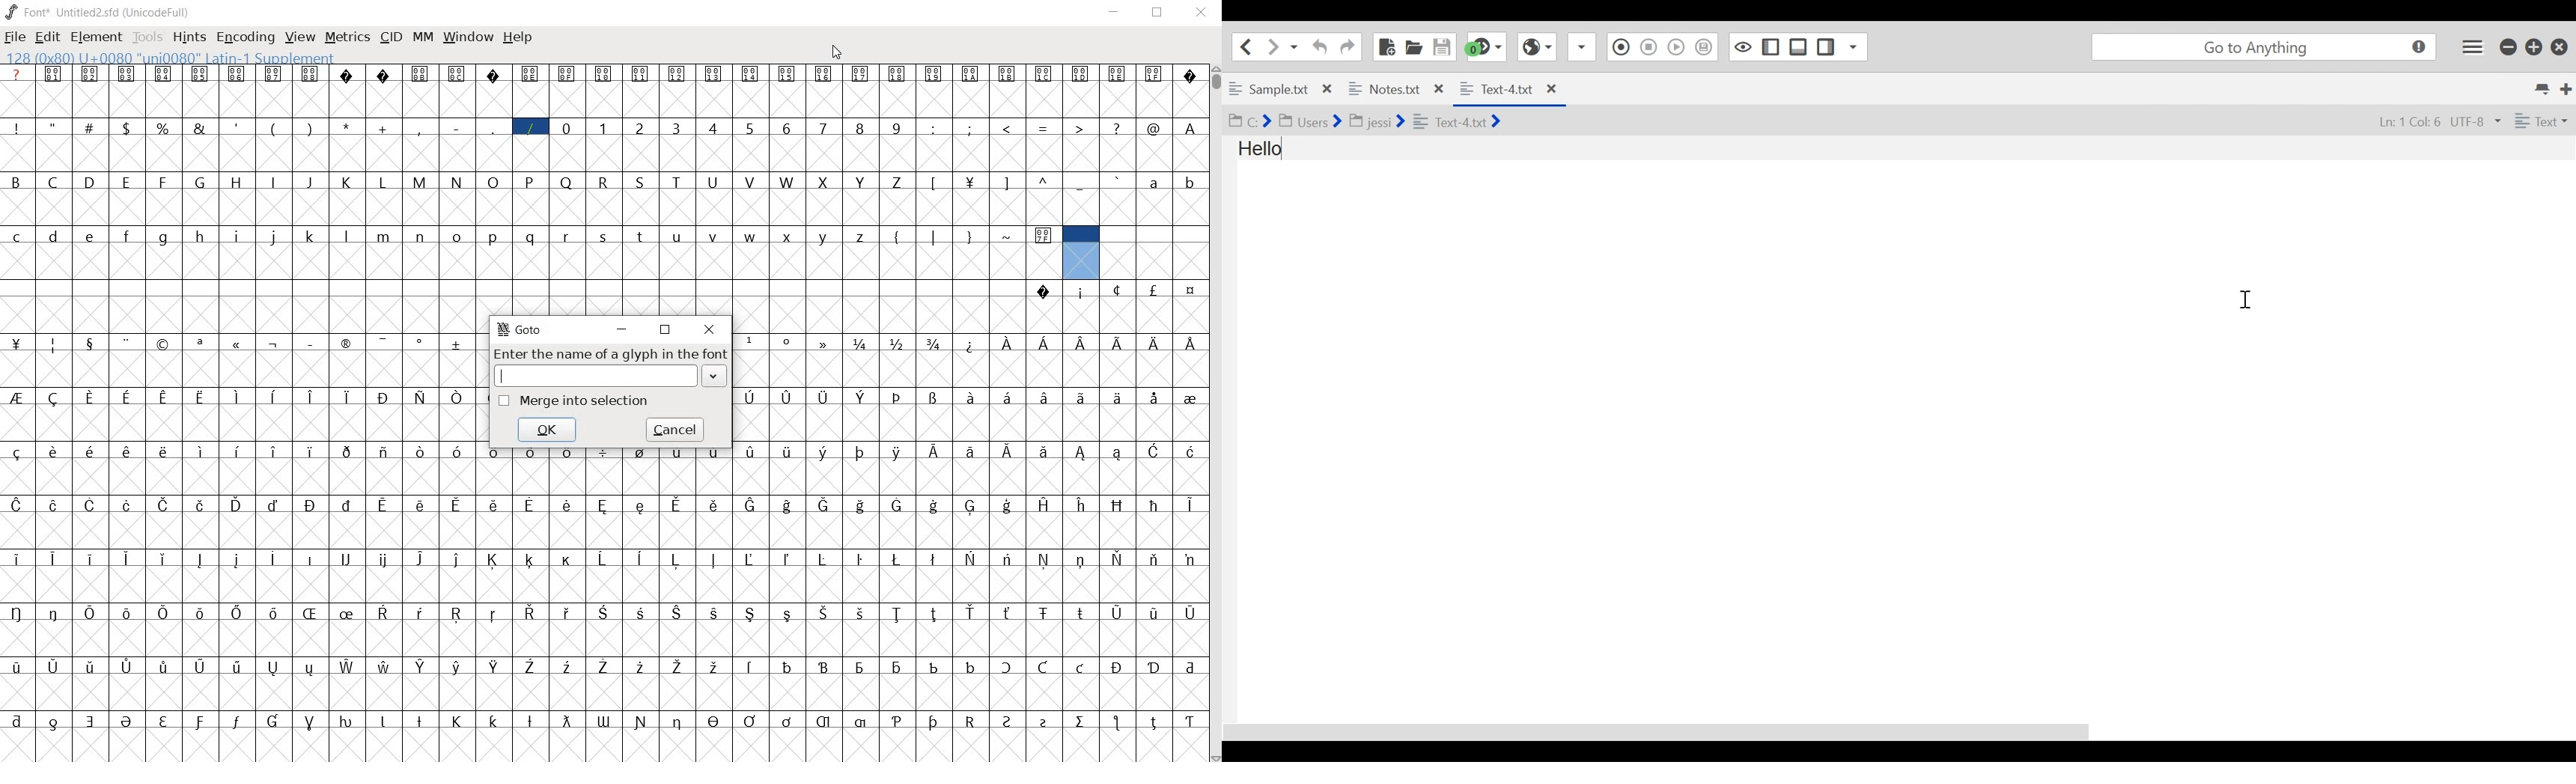 The width and height of the screenshot is (2576, 784). Describe the element at coordinates (55, 451) in the screenshot. I see `Symbol` at that location.